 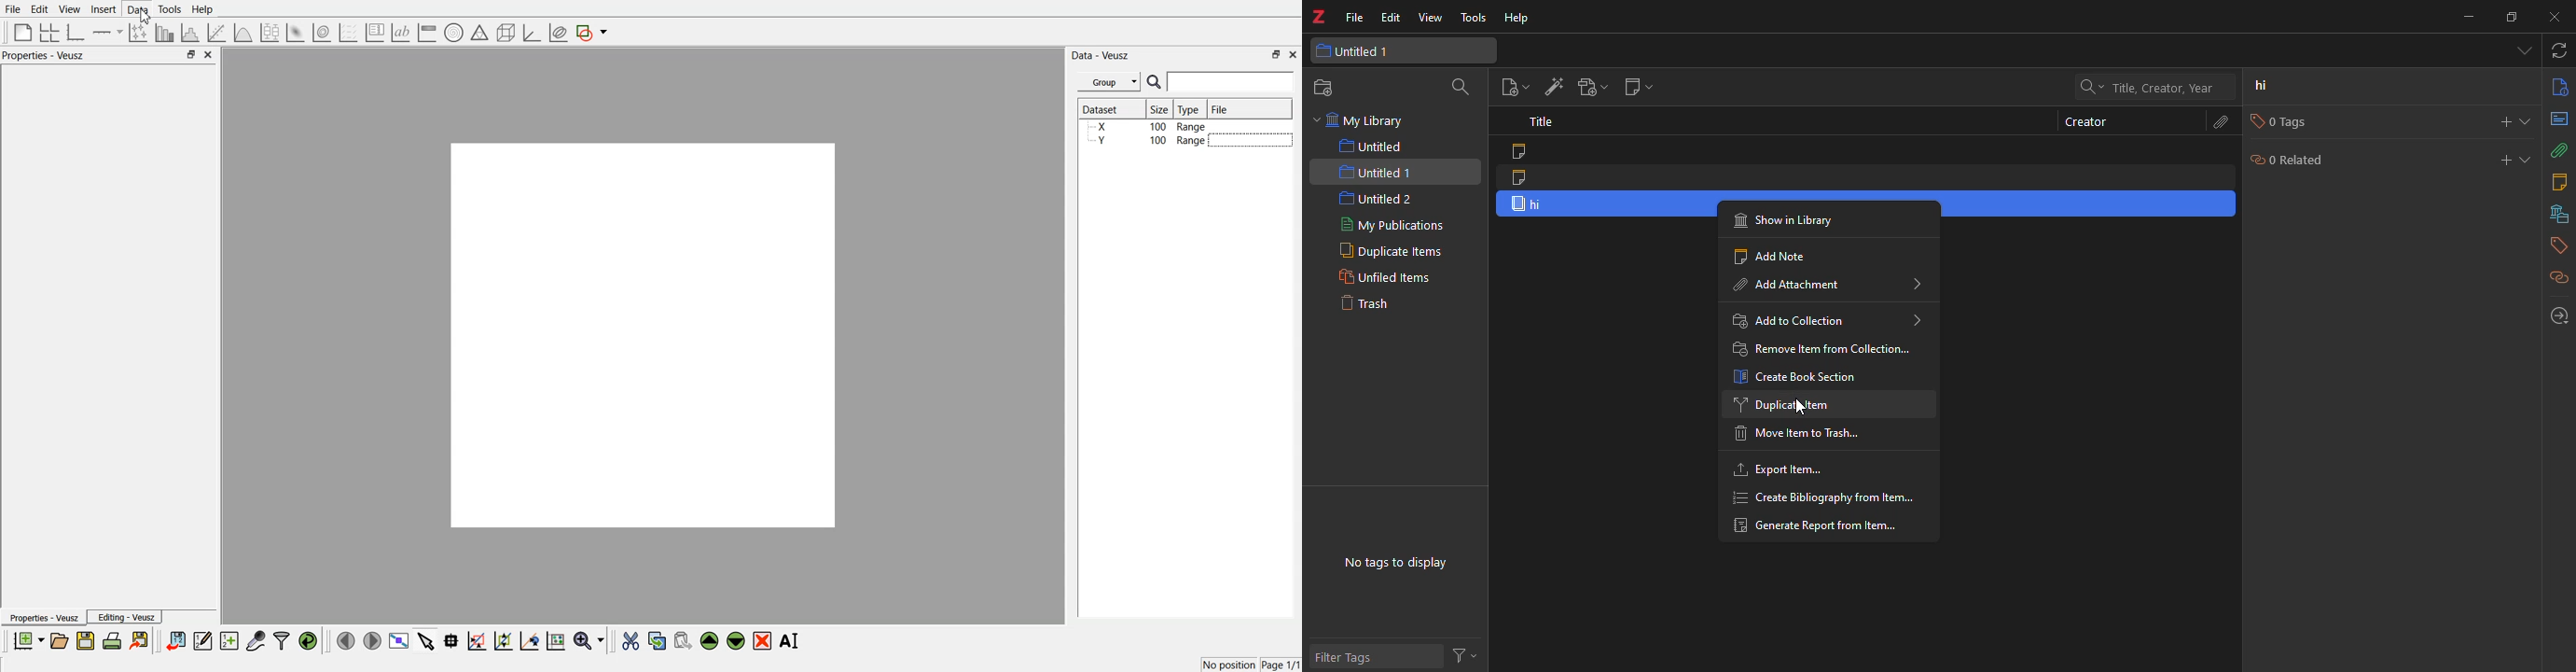 I want to click on maximize, so click(x=2510, y=17).